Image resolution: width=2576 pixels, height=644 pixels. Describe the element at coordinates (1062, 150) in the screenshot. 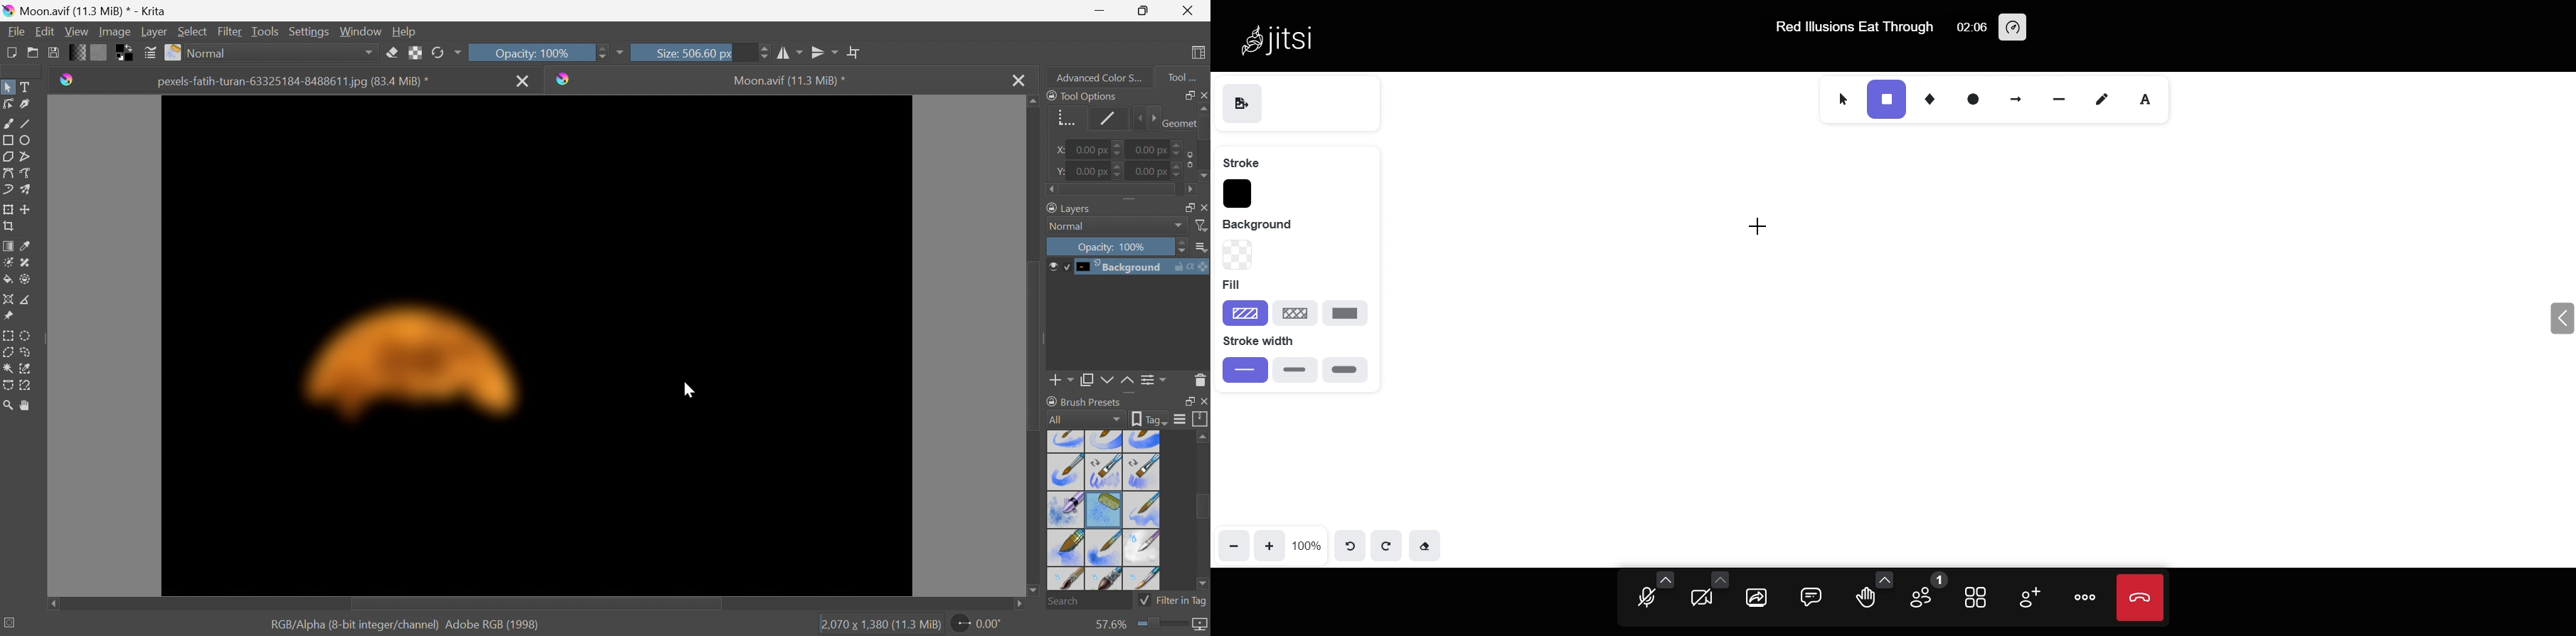

I see `x:` at that location.